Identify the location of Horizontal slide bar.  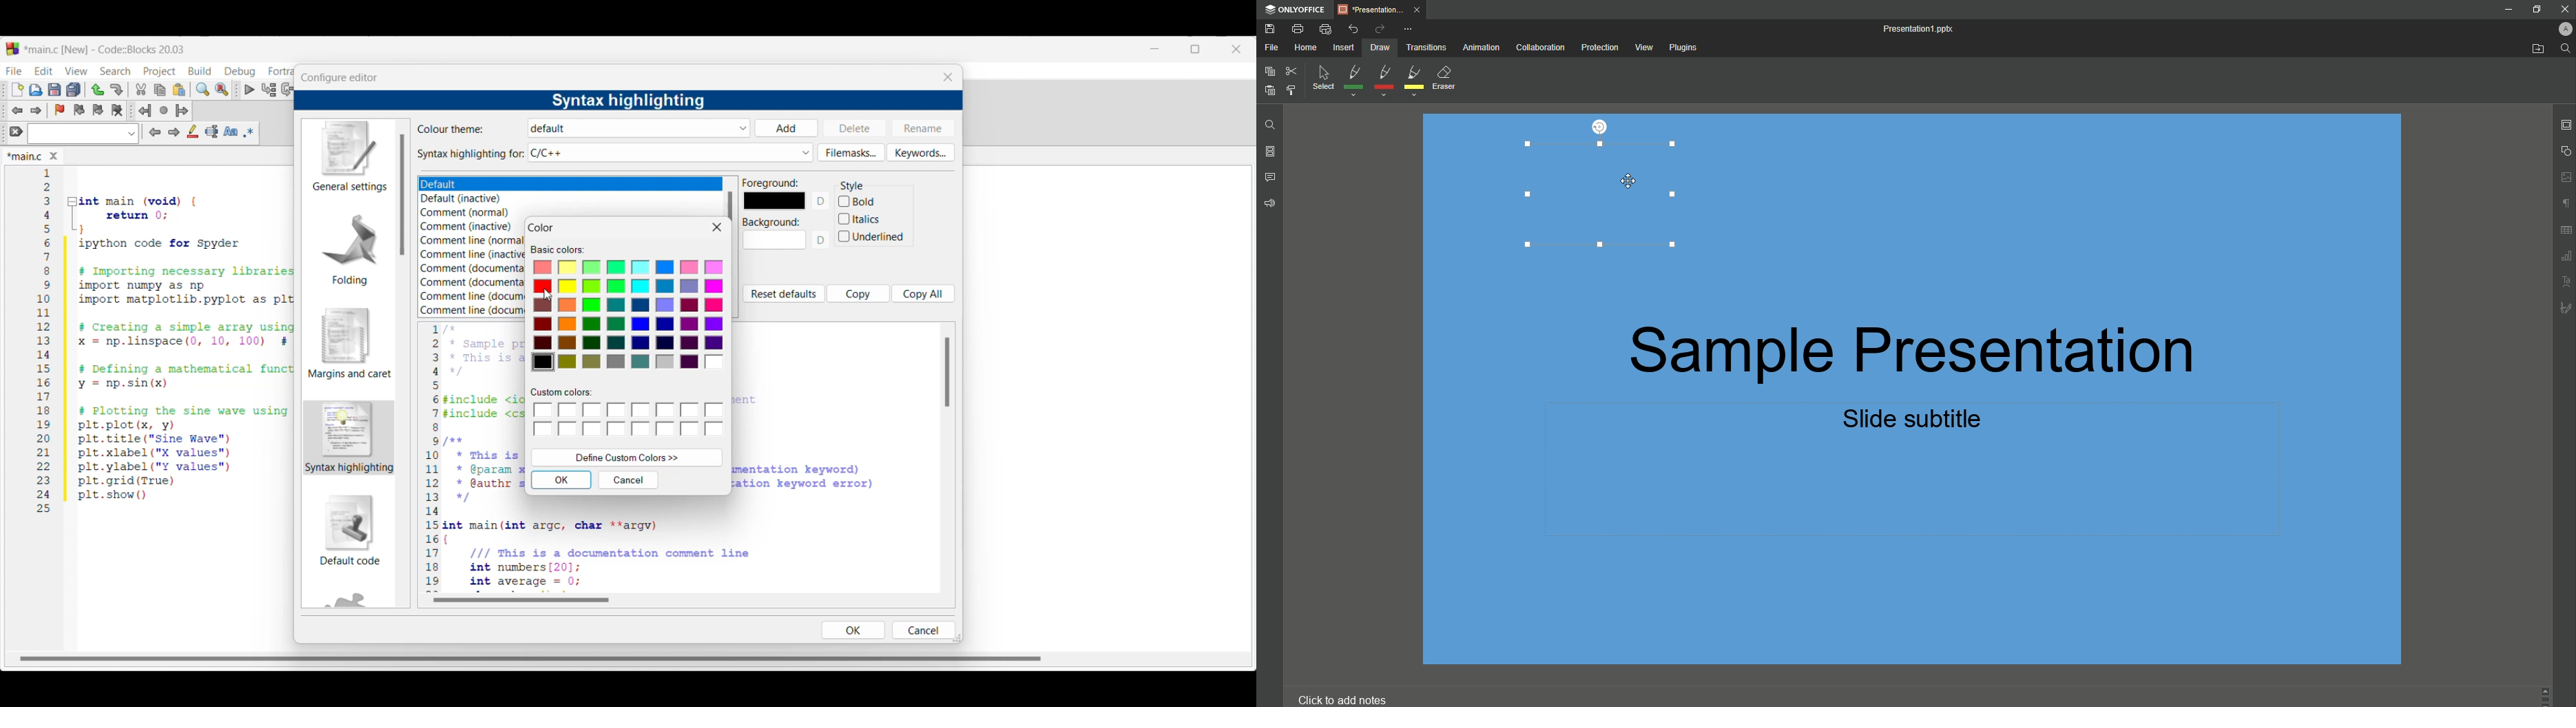
(521, 600).